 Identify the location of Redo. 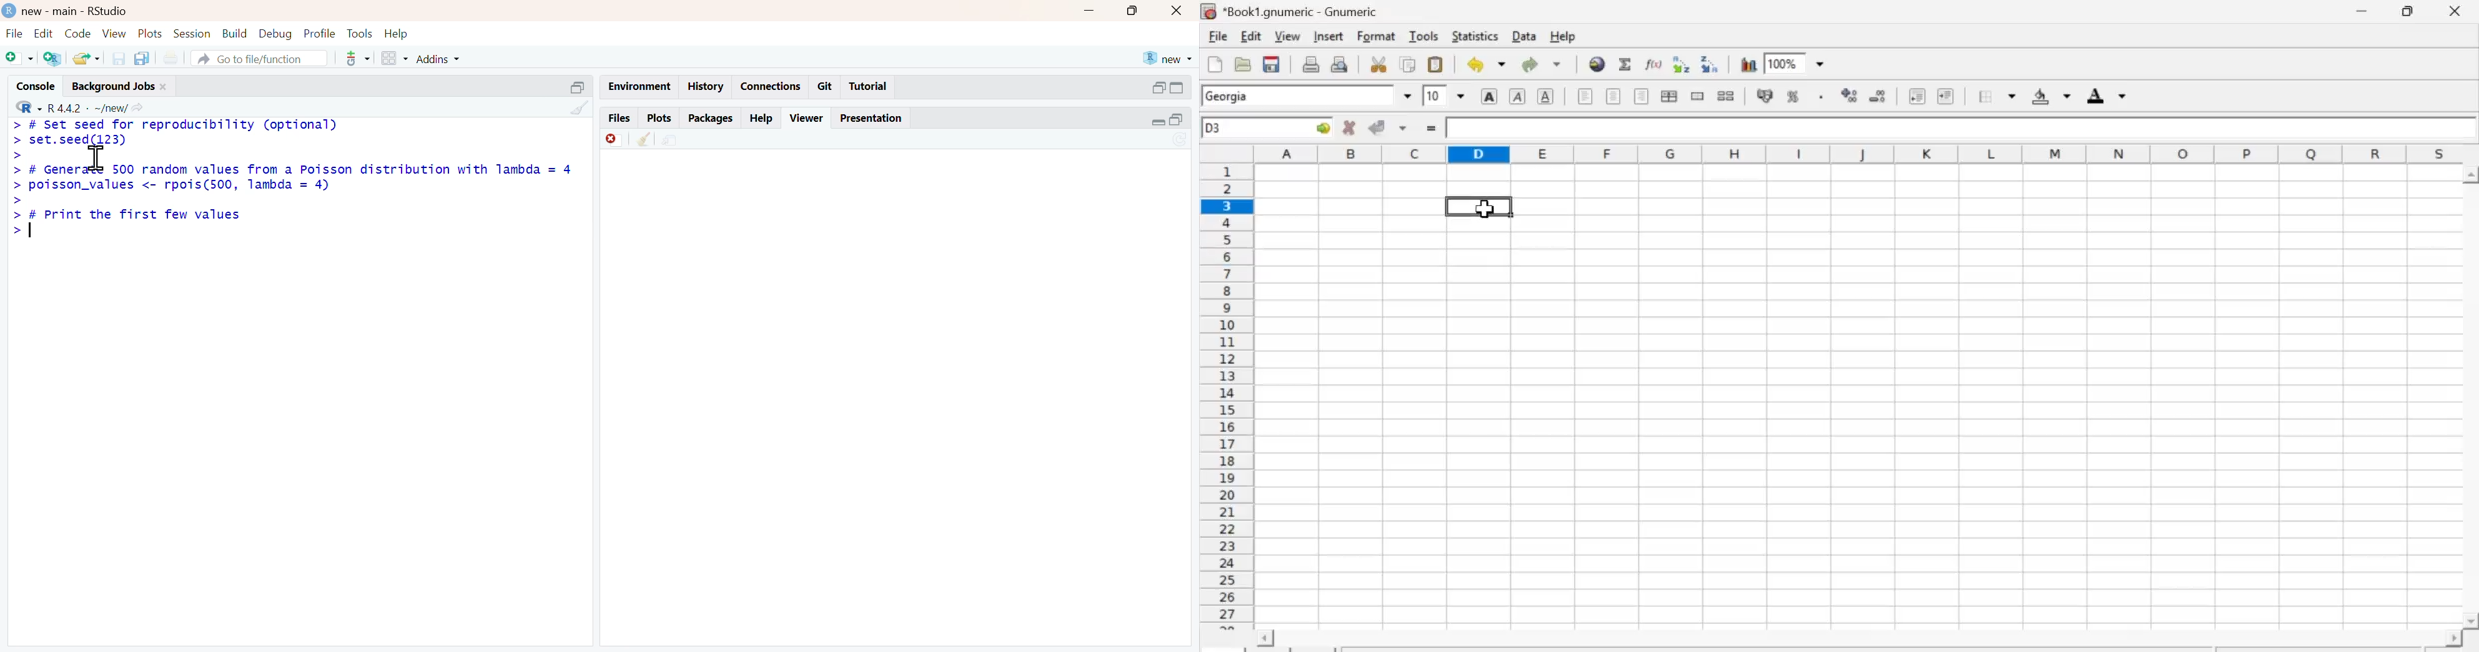
(1545, 64).